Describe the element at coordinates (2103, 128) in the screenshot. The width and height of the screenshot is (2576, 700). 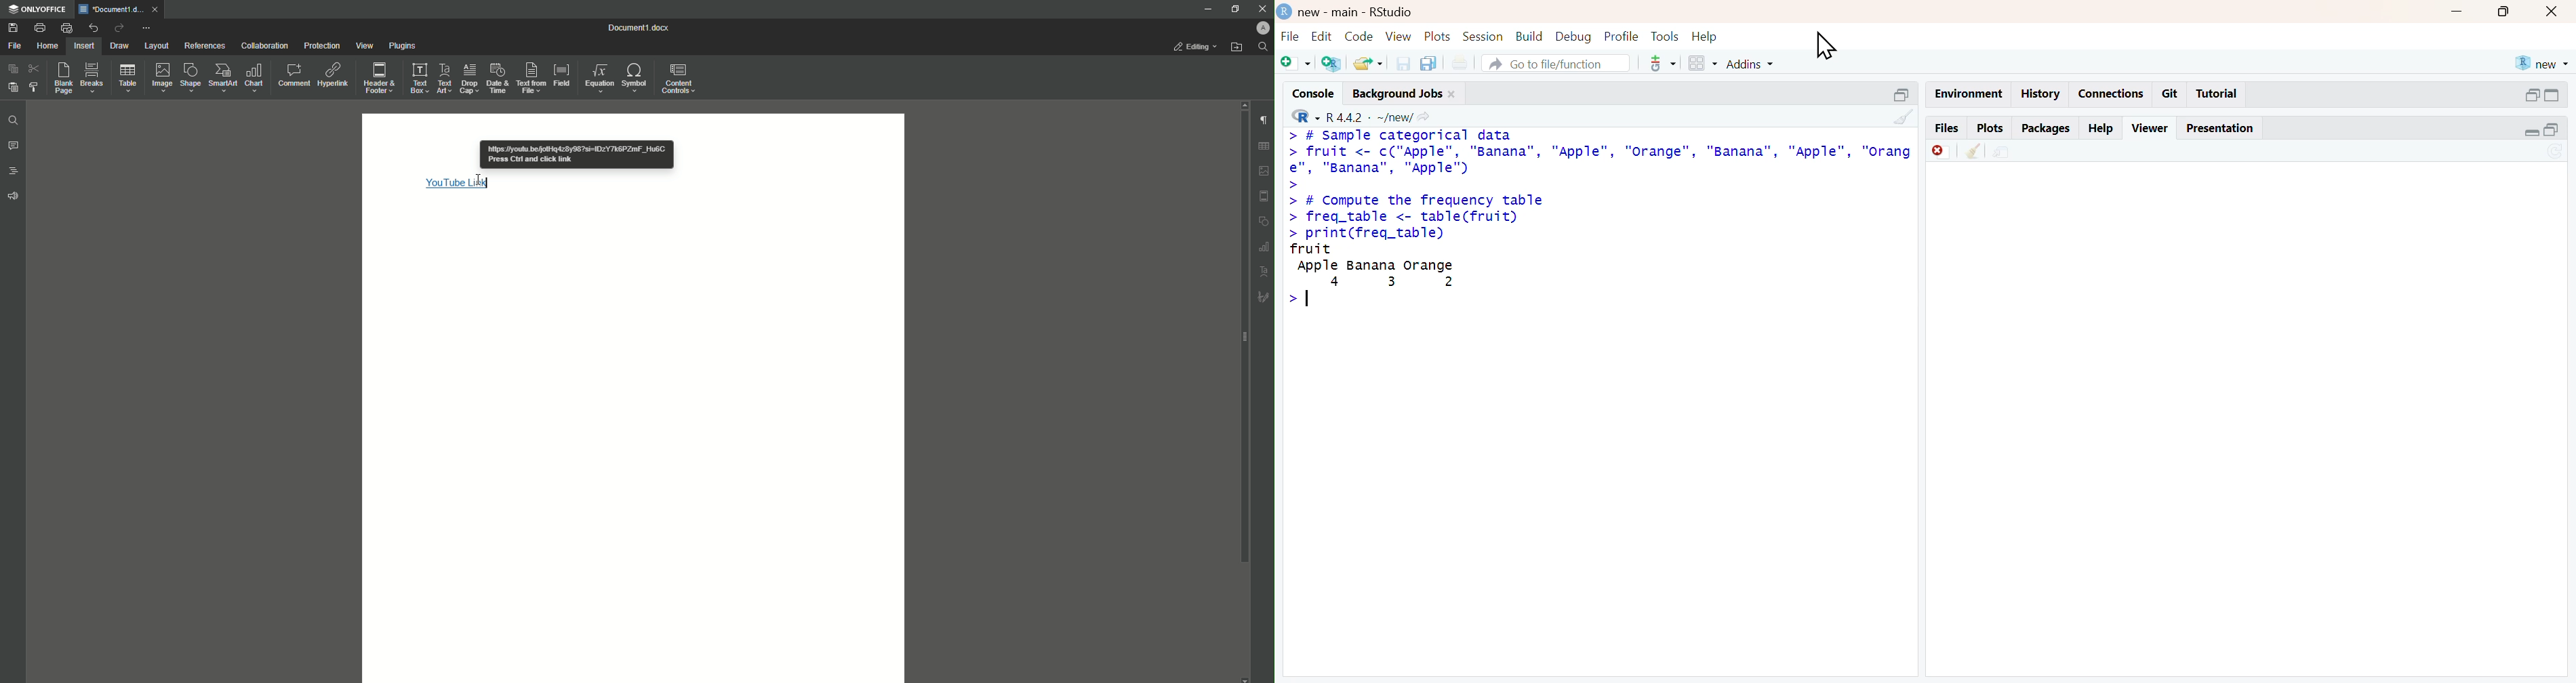
I see `help` at that location.